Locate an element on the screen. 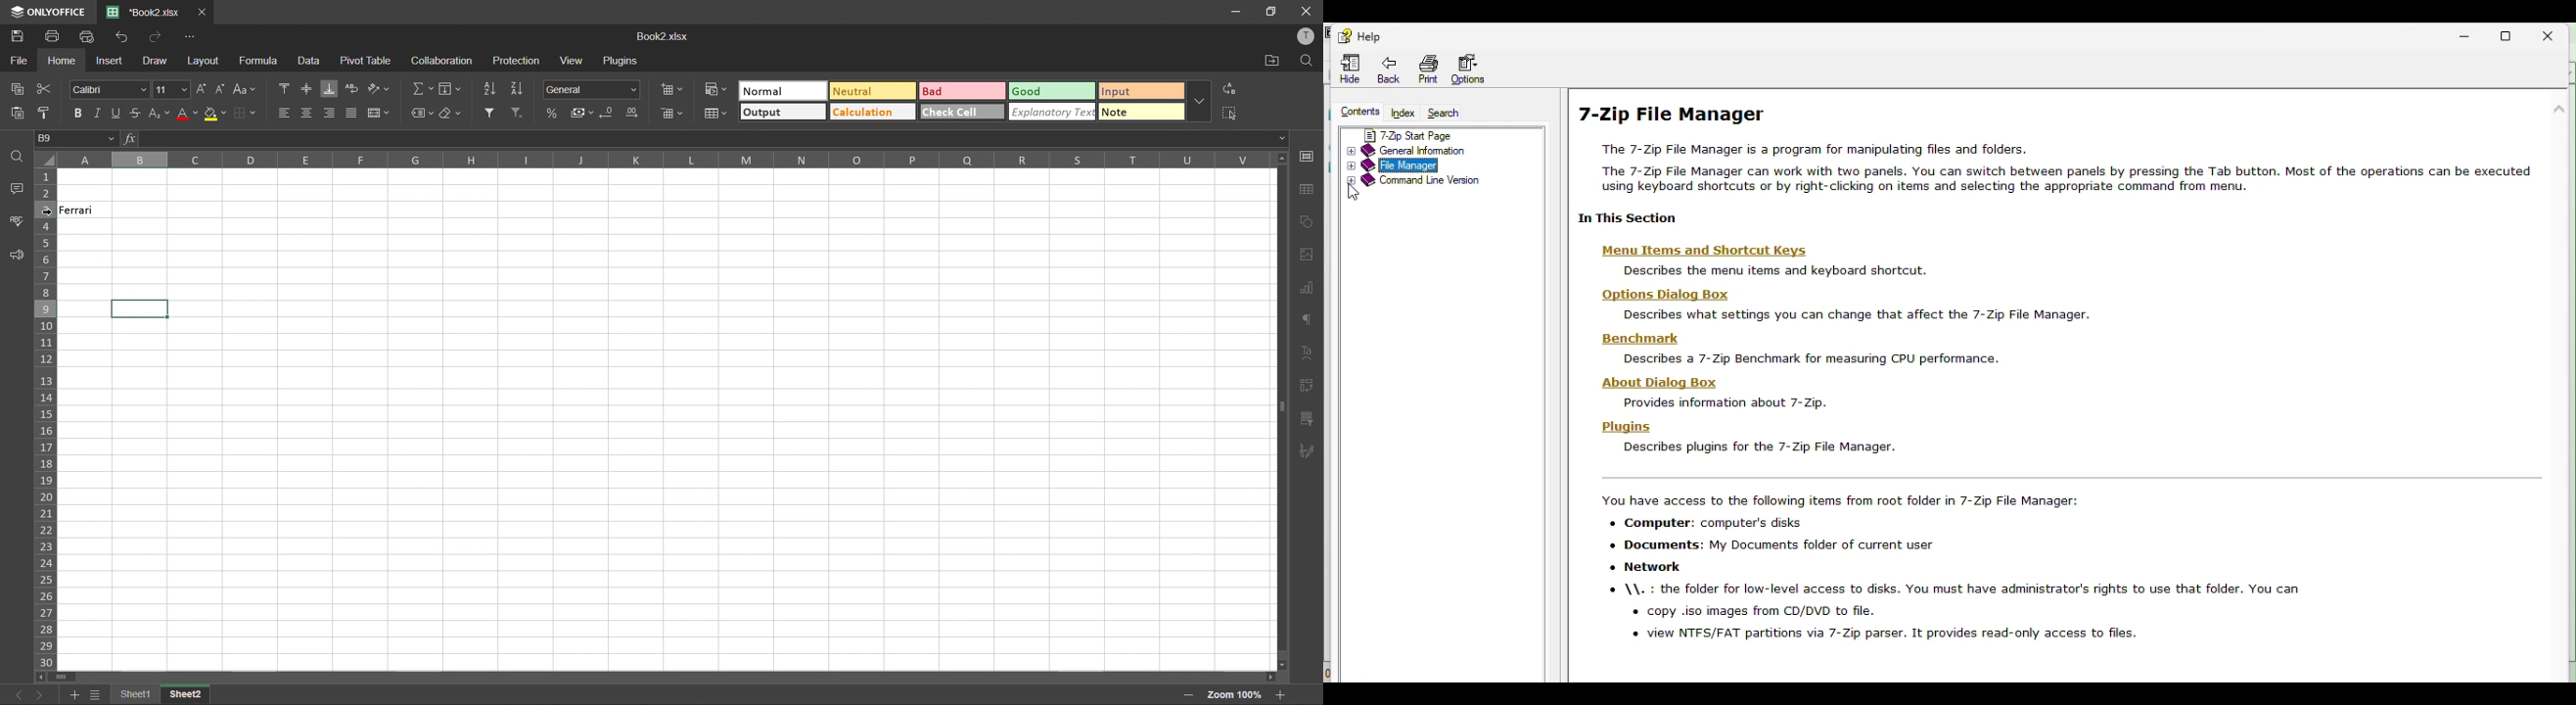 This screenshot has width=2576, height=728. check cell is located at coordinates (963, 112).